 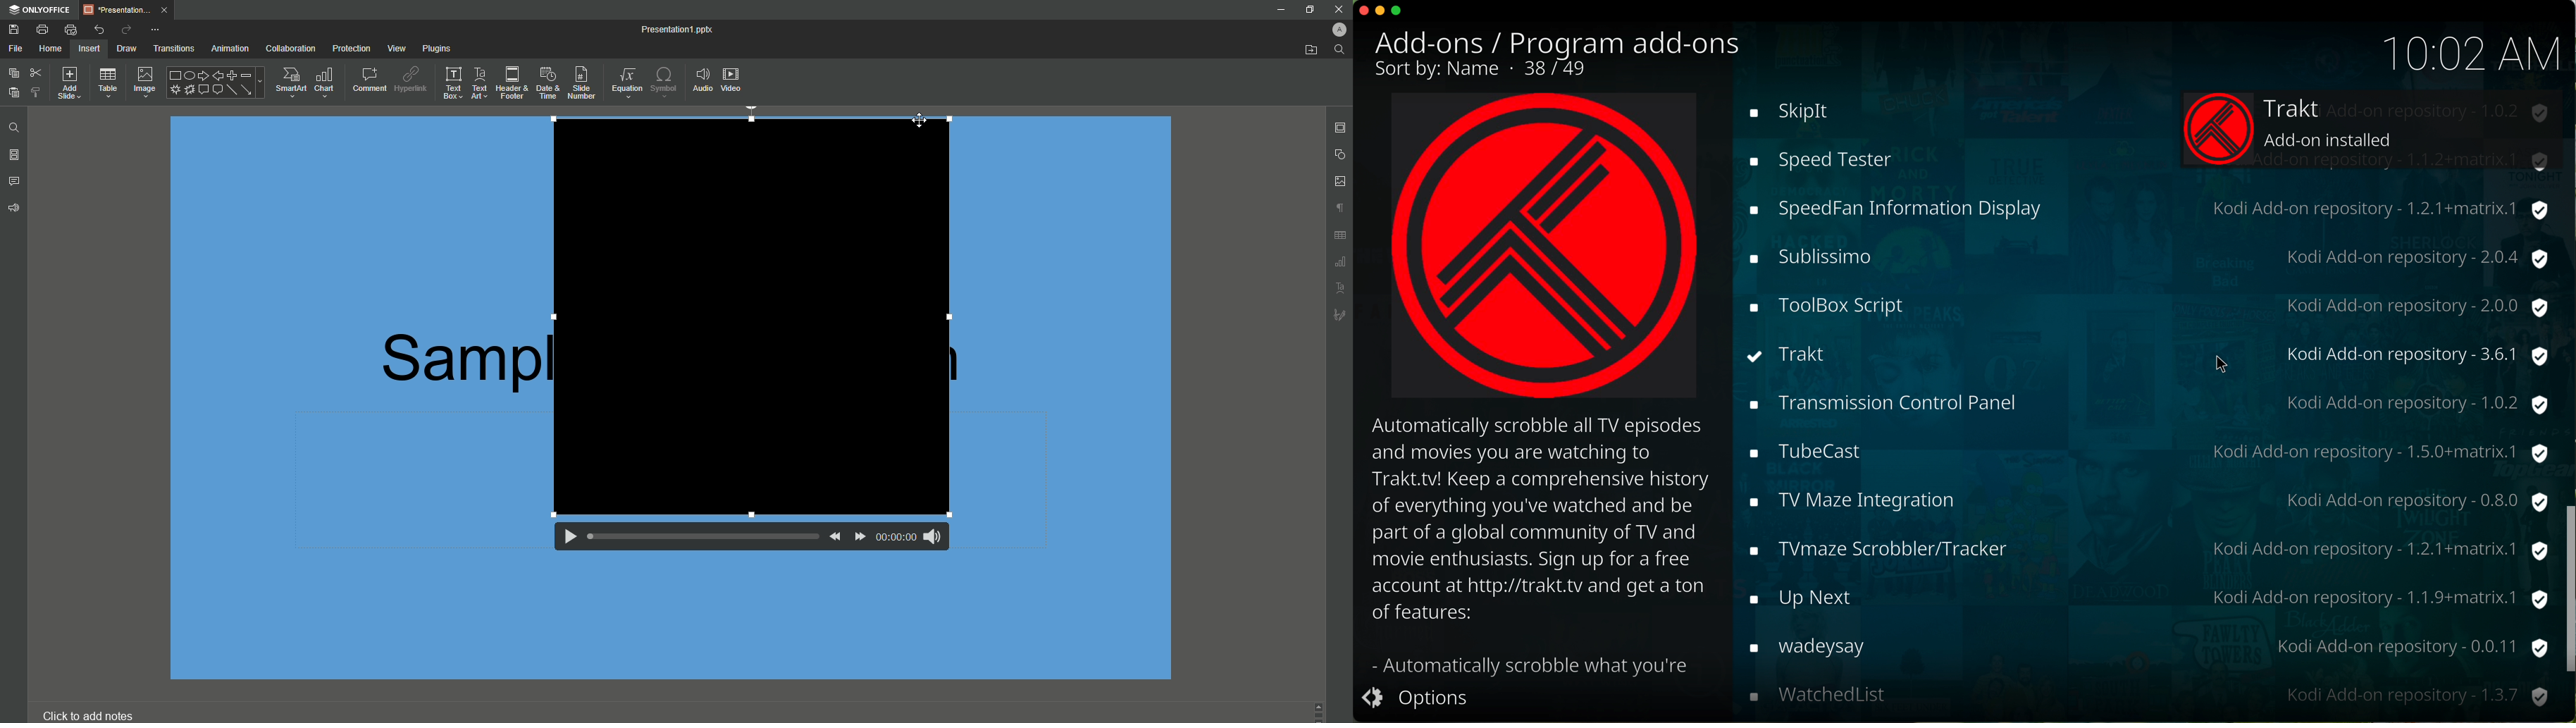 What do you see at coordinates (37, 92) in the screenshot?
I see `Choose Styling` at bounding box center [37, 92].